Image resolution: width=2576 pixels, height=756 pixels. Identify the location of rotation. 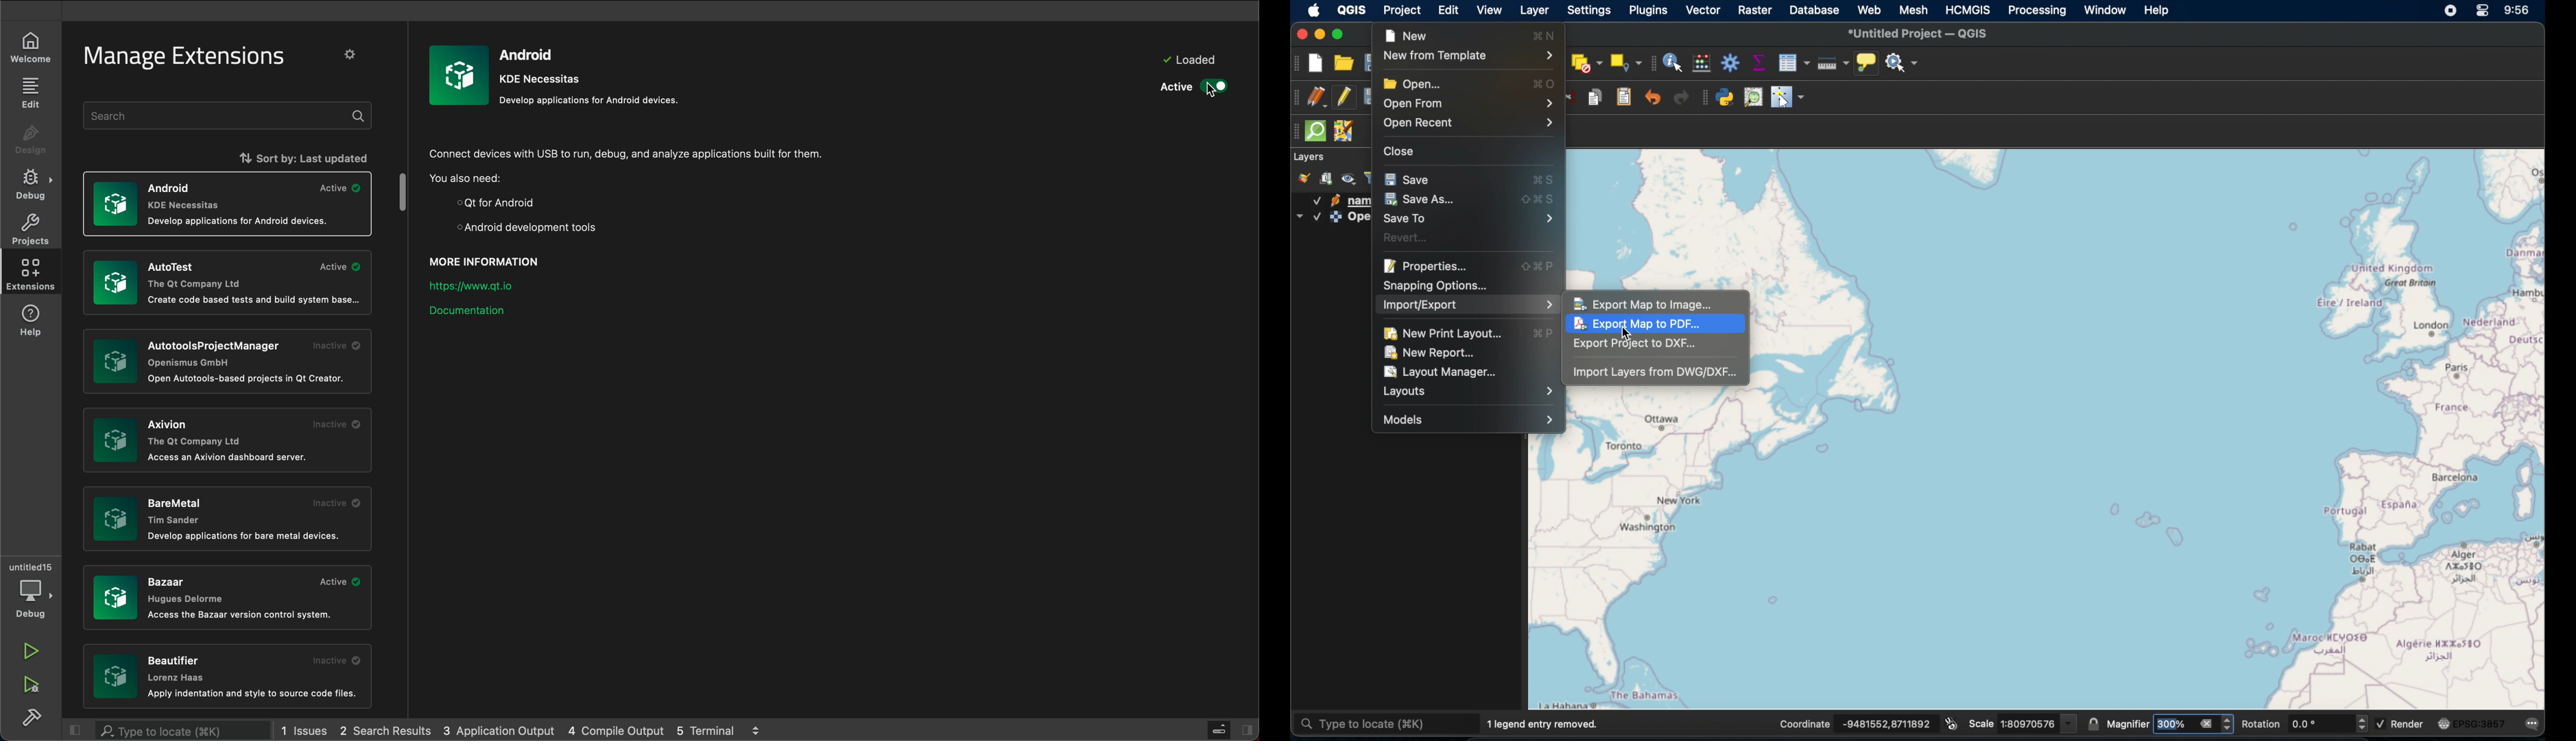
(2303, 724).